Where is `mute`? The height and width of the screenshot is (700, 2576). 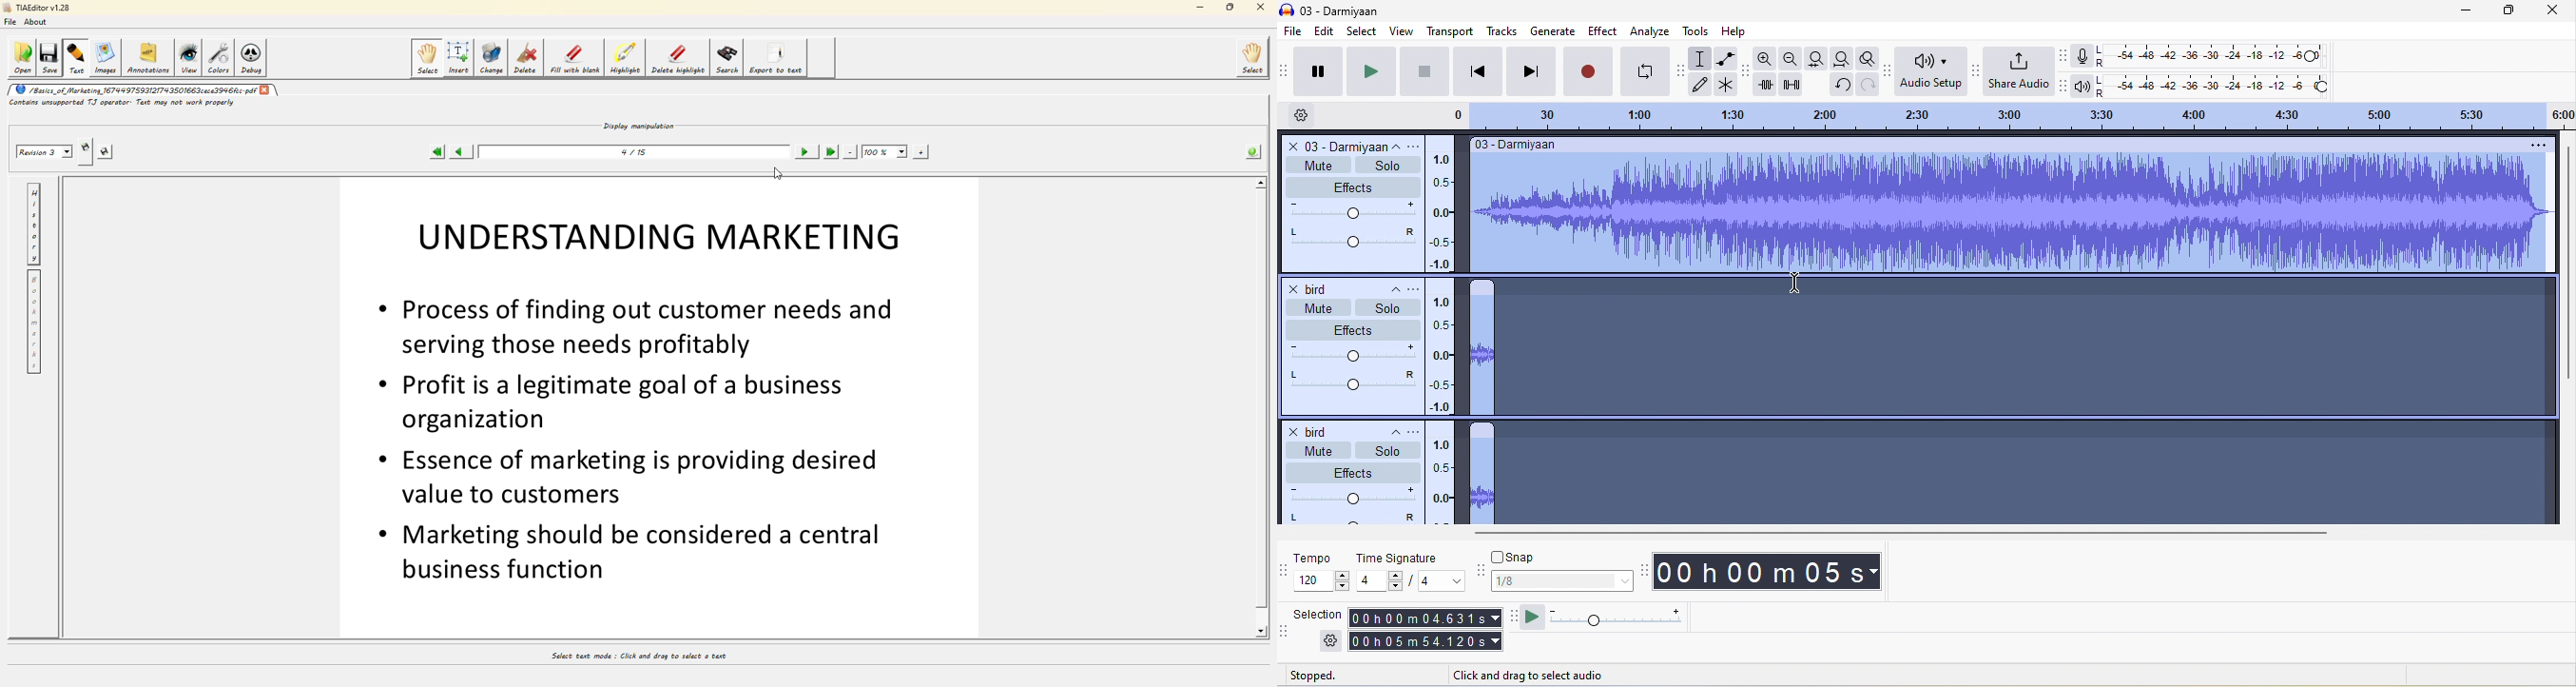 mute is located at coordinates (1318, 162).